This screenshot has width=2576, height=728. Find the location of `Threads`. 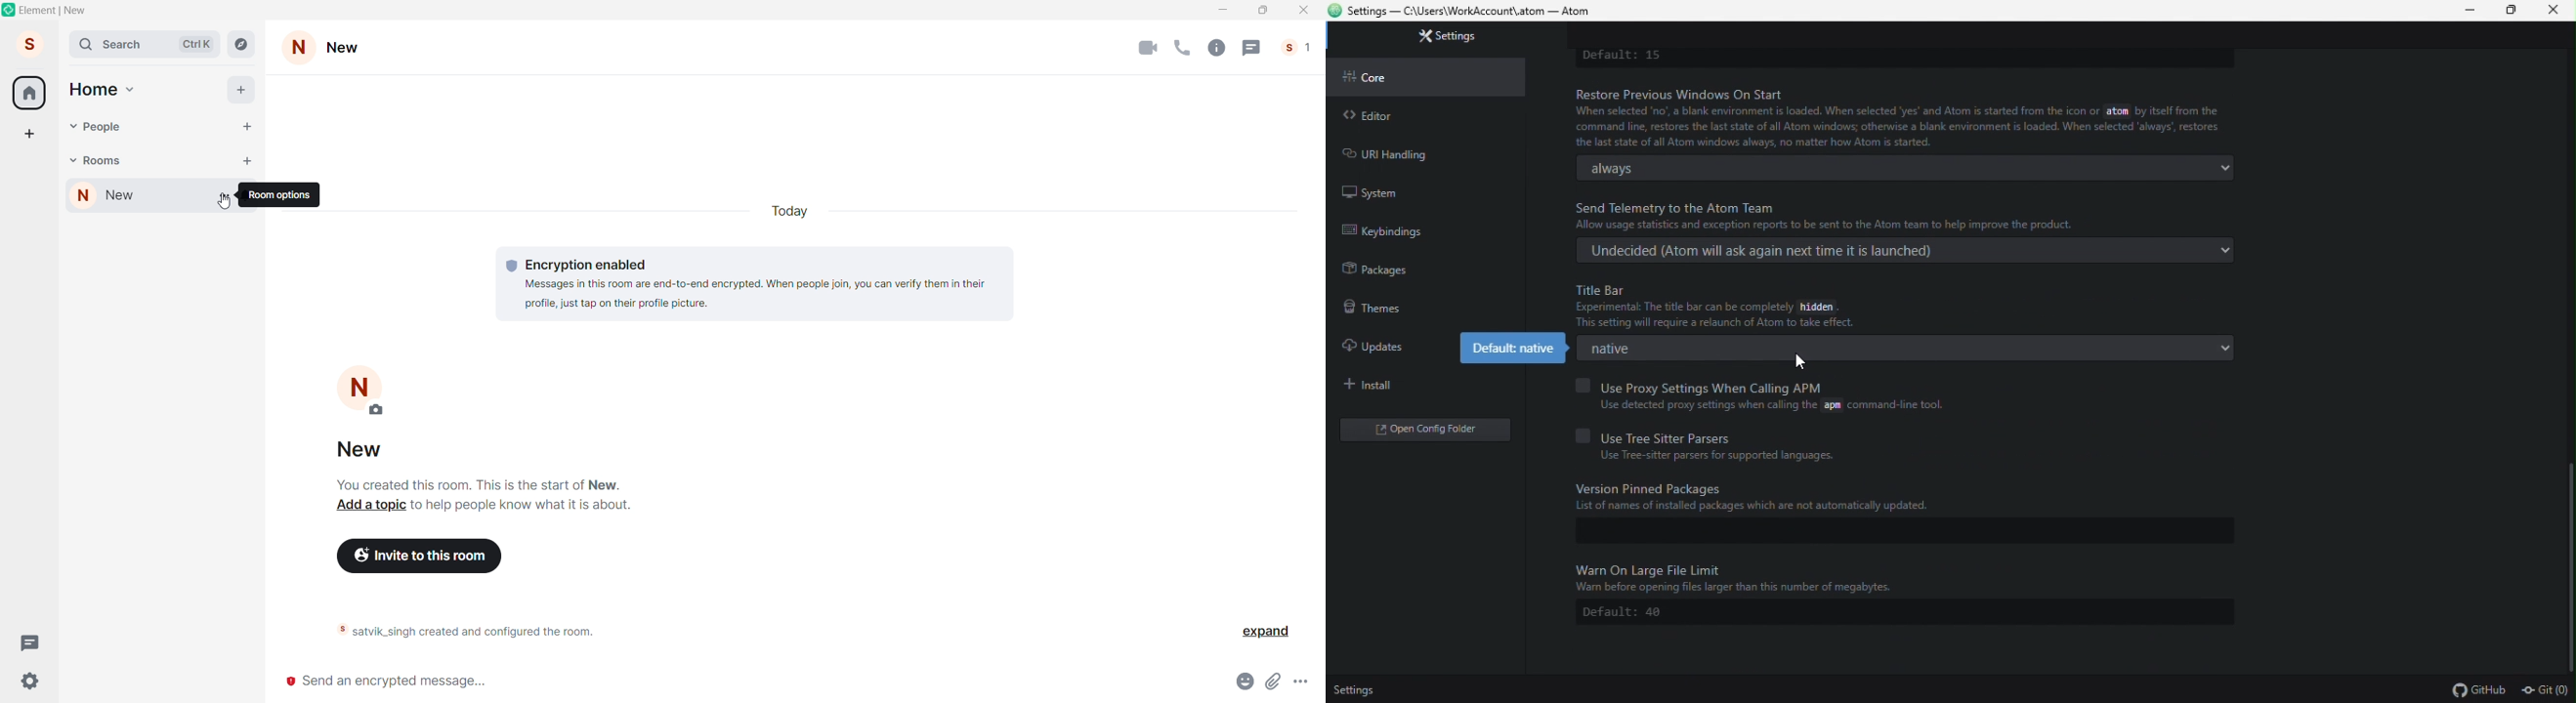

Threads is located at coordinates (28, 642).